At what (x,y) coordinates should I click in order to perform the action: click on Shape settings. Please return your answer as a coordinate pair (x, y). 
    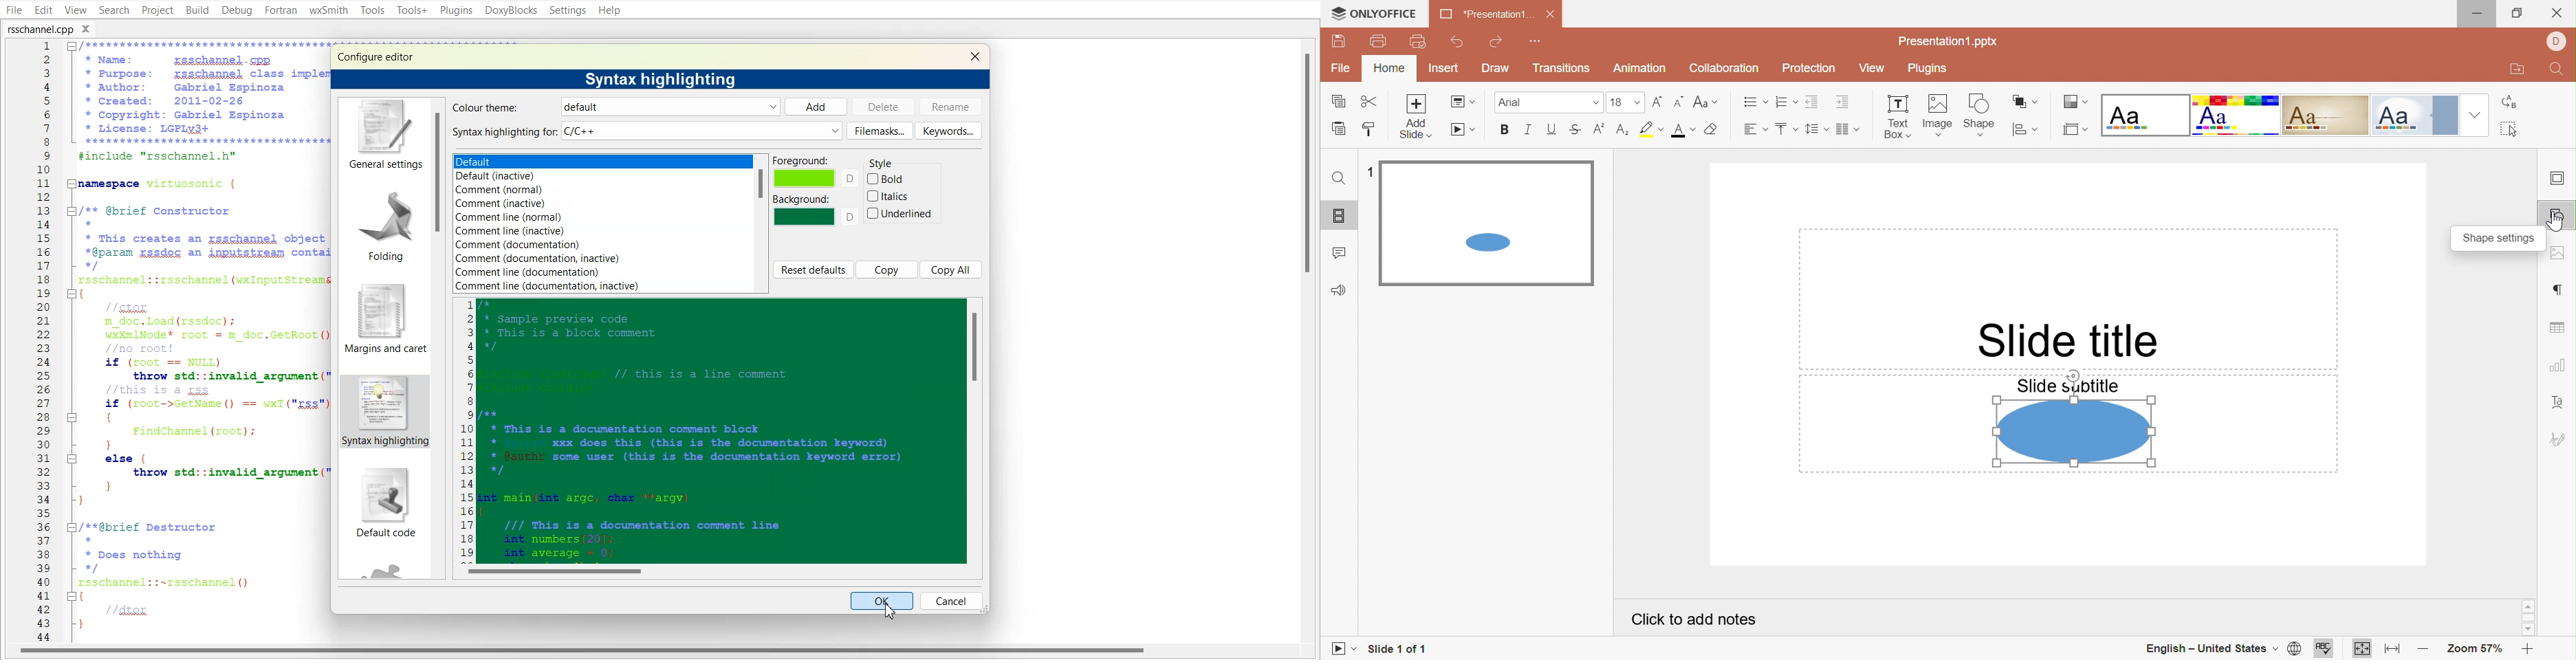
    Looking at the image, I should click on (2501, 239).